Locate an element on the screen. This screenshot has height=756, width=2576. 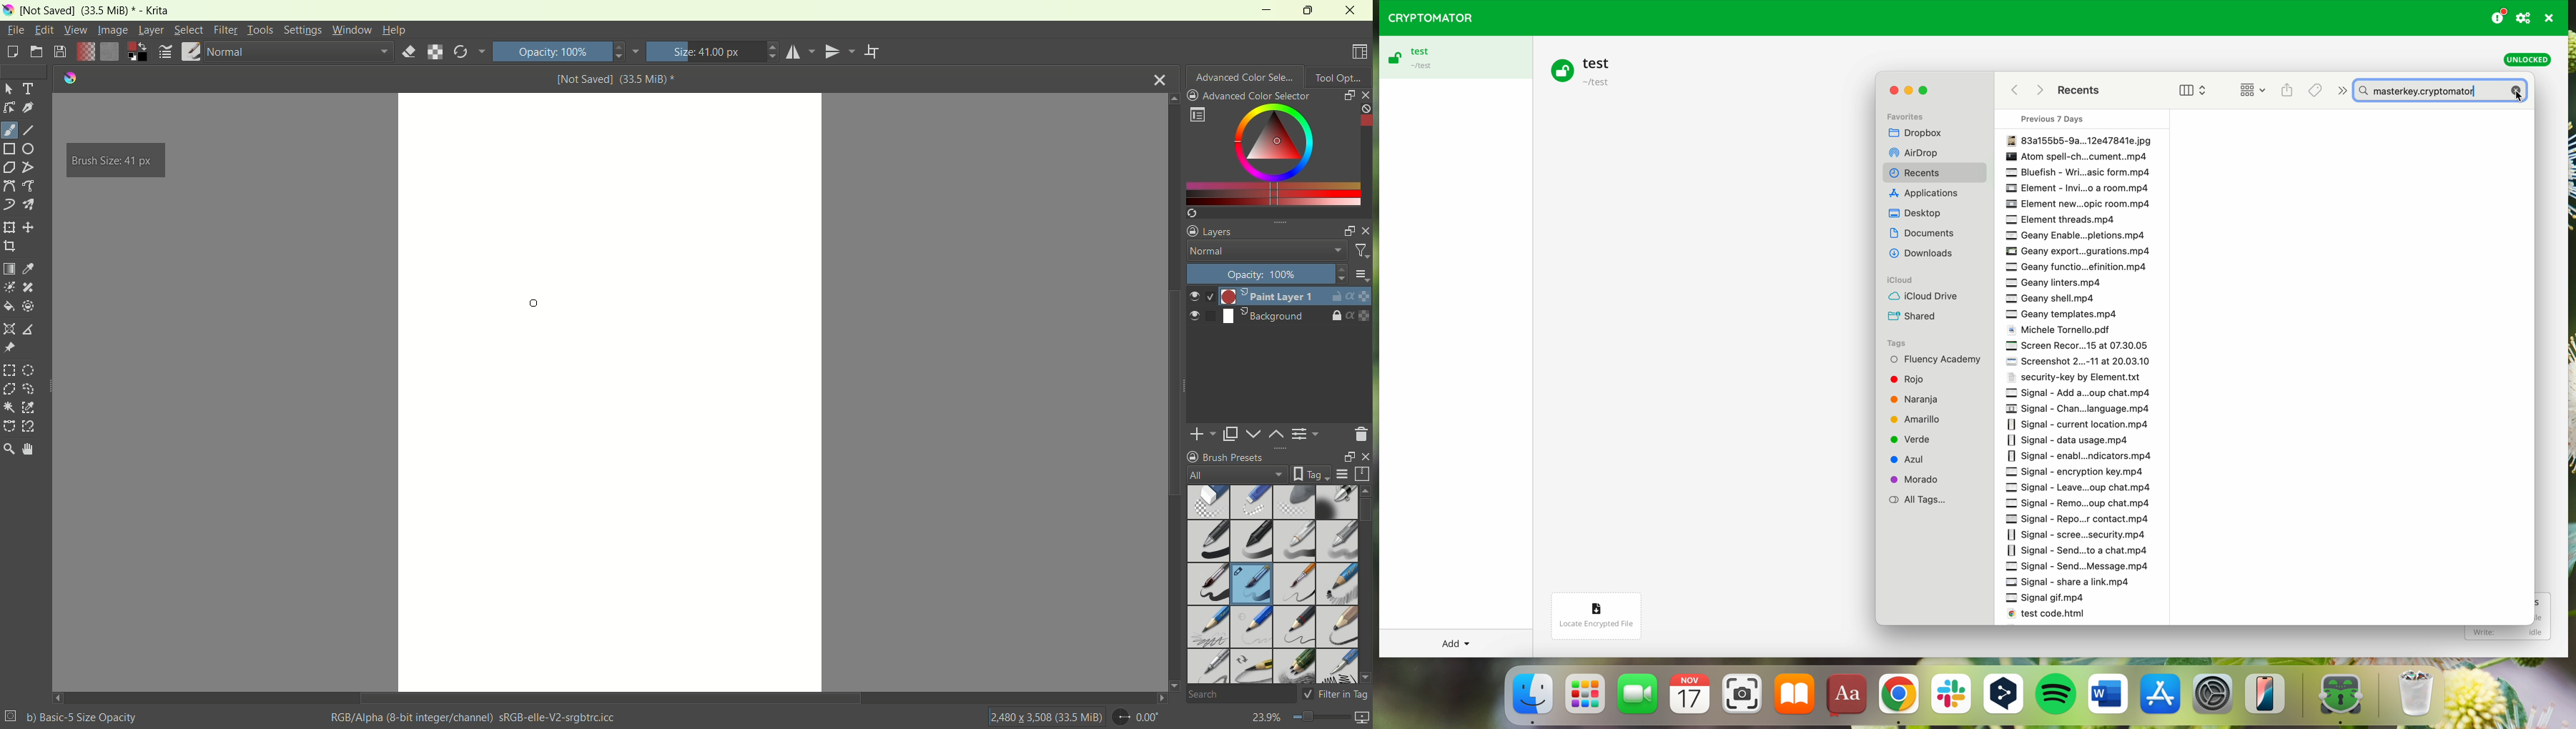
minimize is located at coordinates (1908, 91).